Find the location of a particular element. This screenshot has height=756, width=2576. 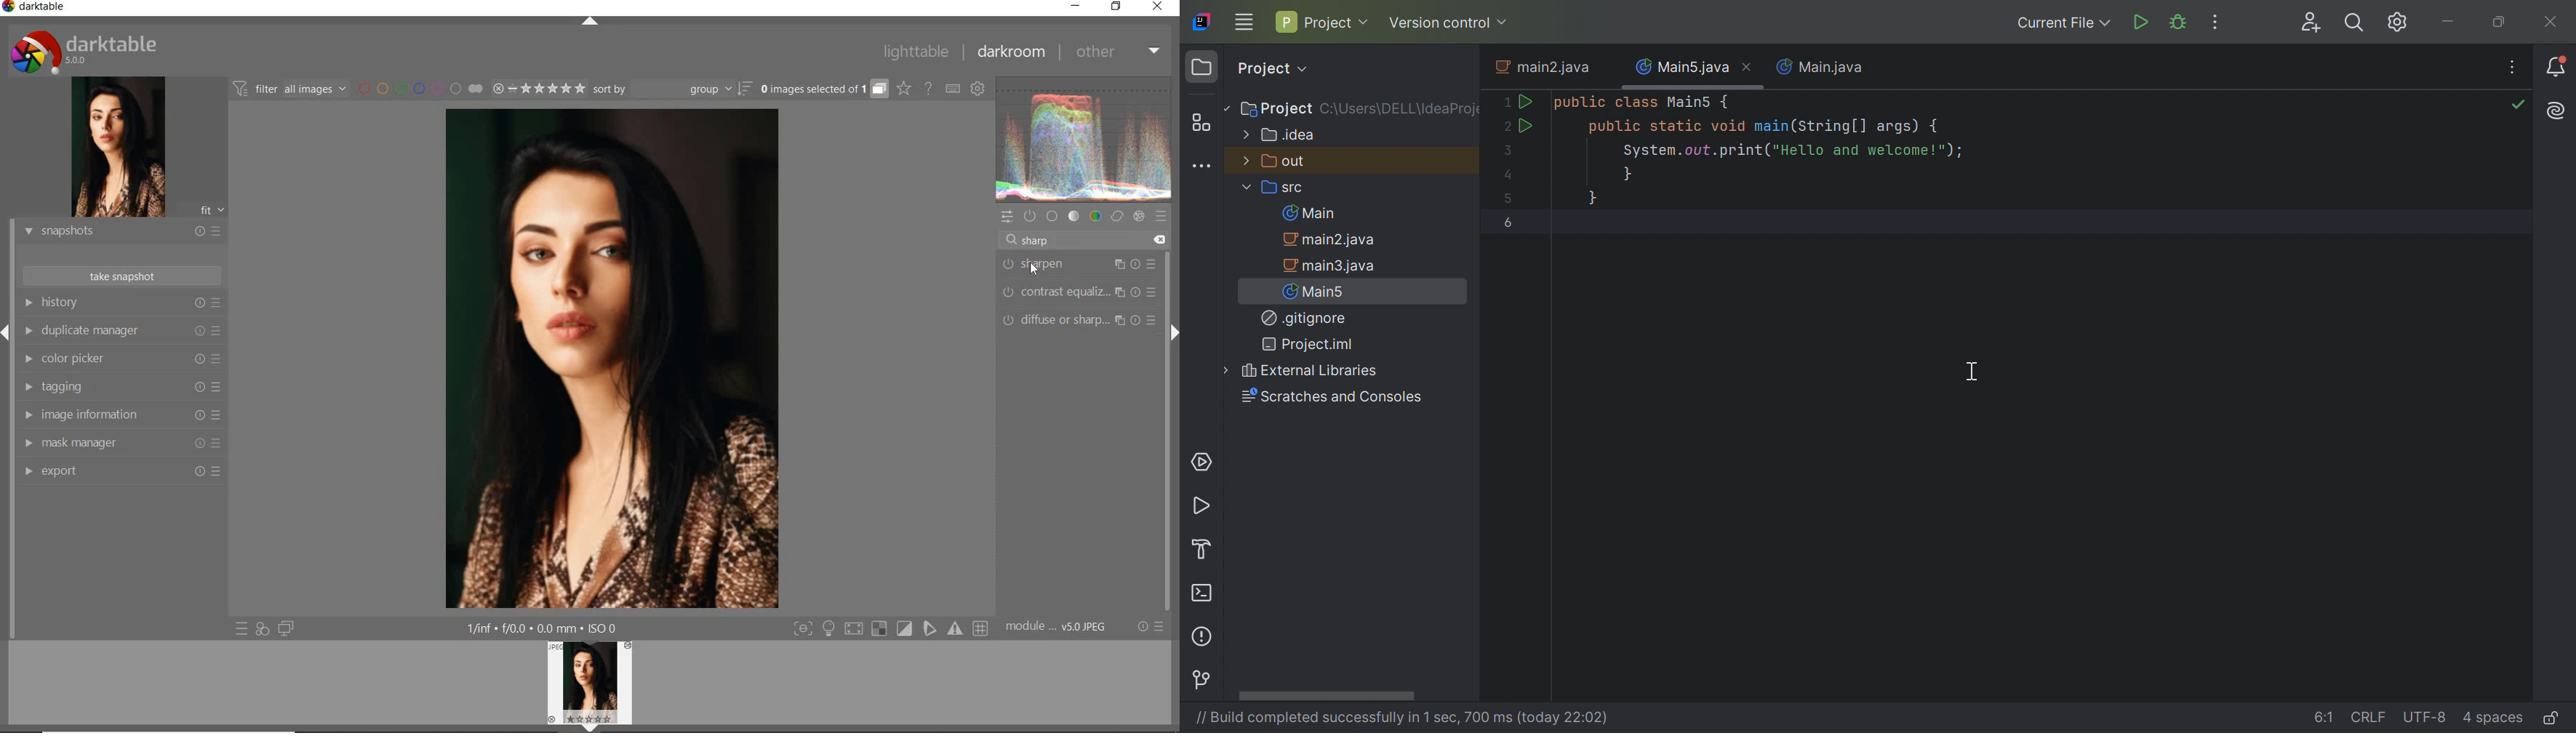

darkroom is located at coordinates (1008, 51).